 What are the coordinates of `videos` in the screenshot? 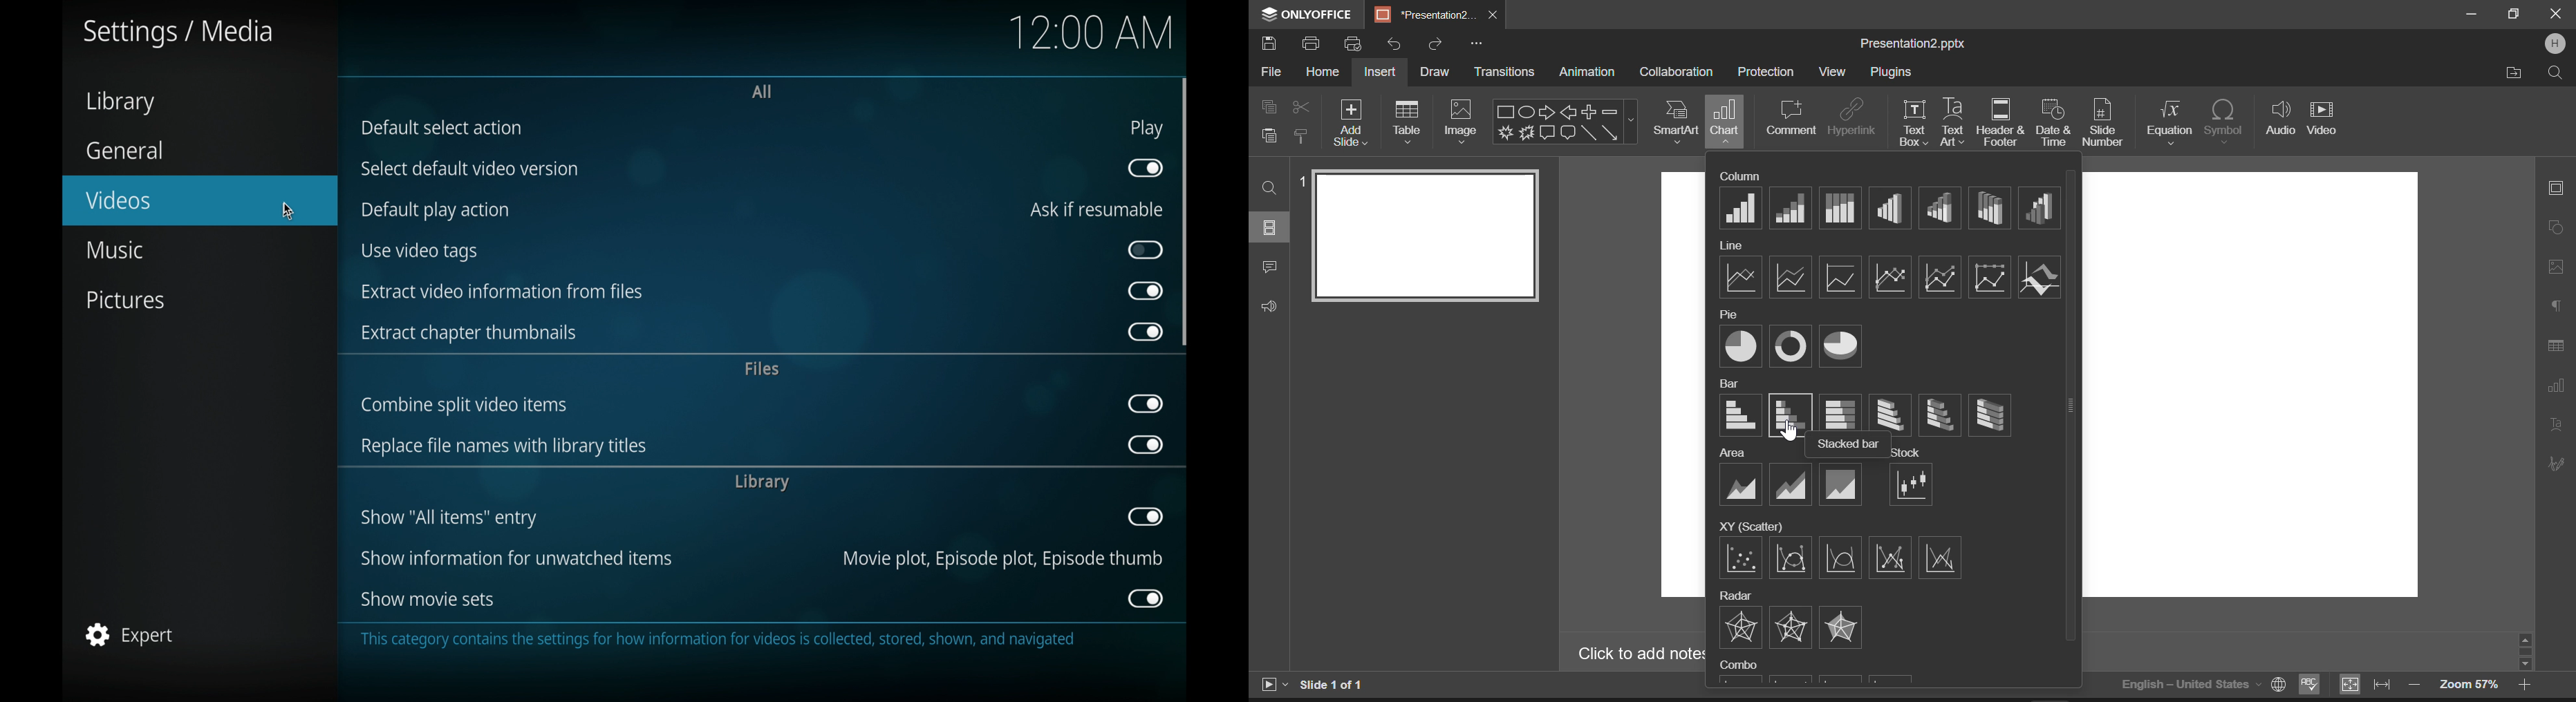 It's located at (120, 199).